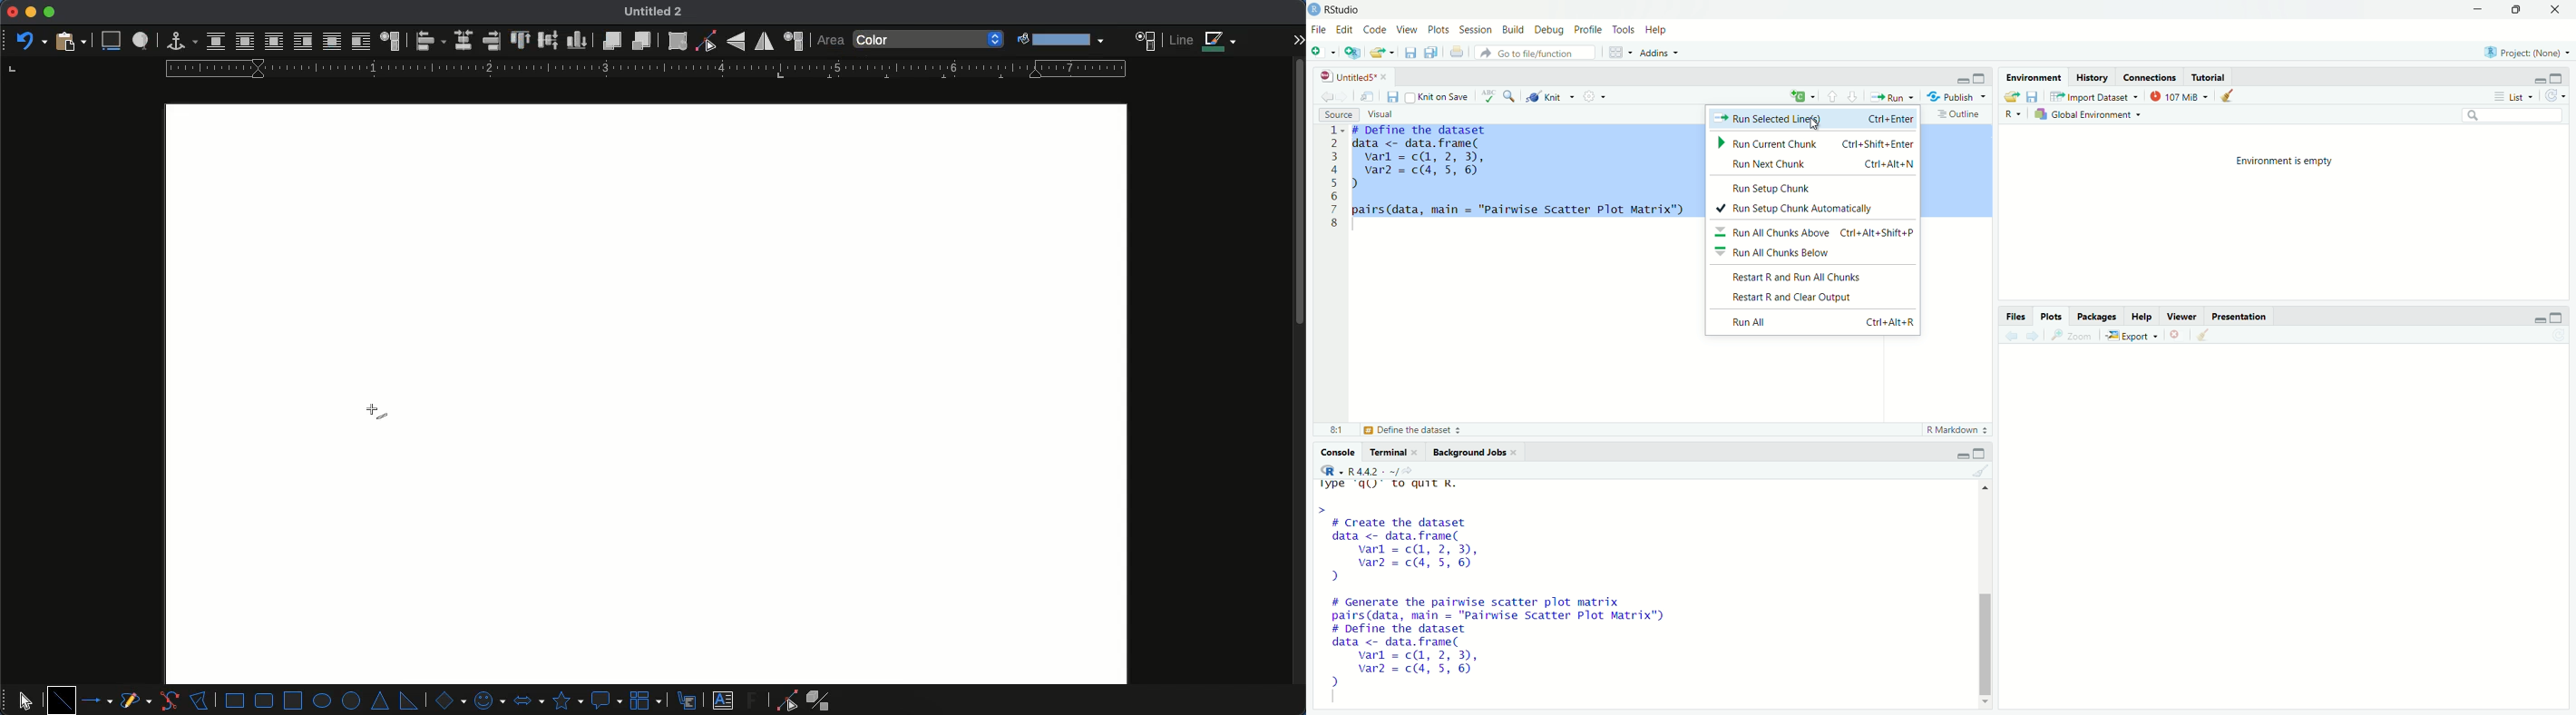 This screenshot has height=728, width=2576. What do you see at coordinates (2479, 8) in the screenshot?
I see `Minimize` at bounding box center [2479, 8].